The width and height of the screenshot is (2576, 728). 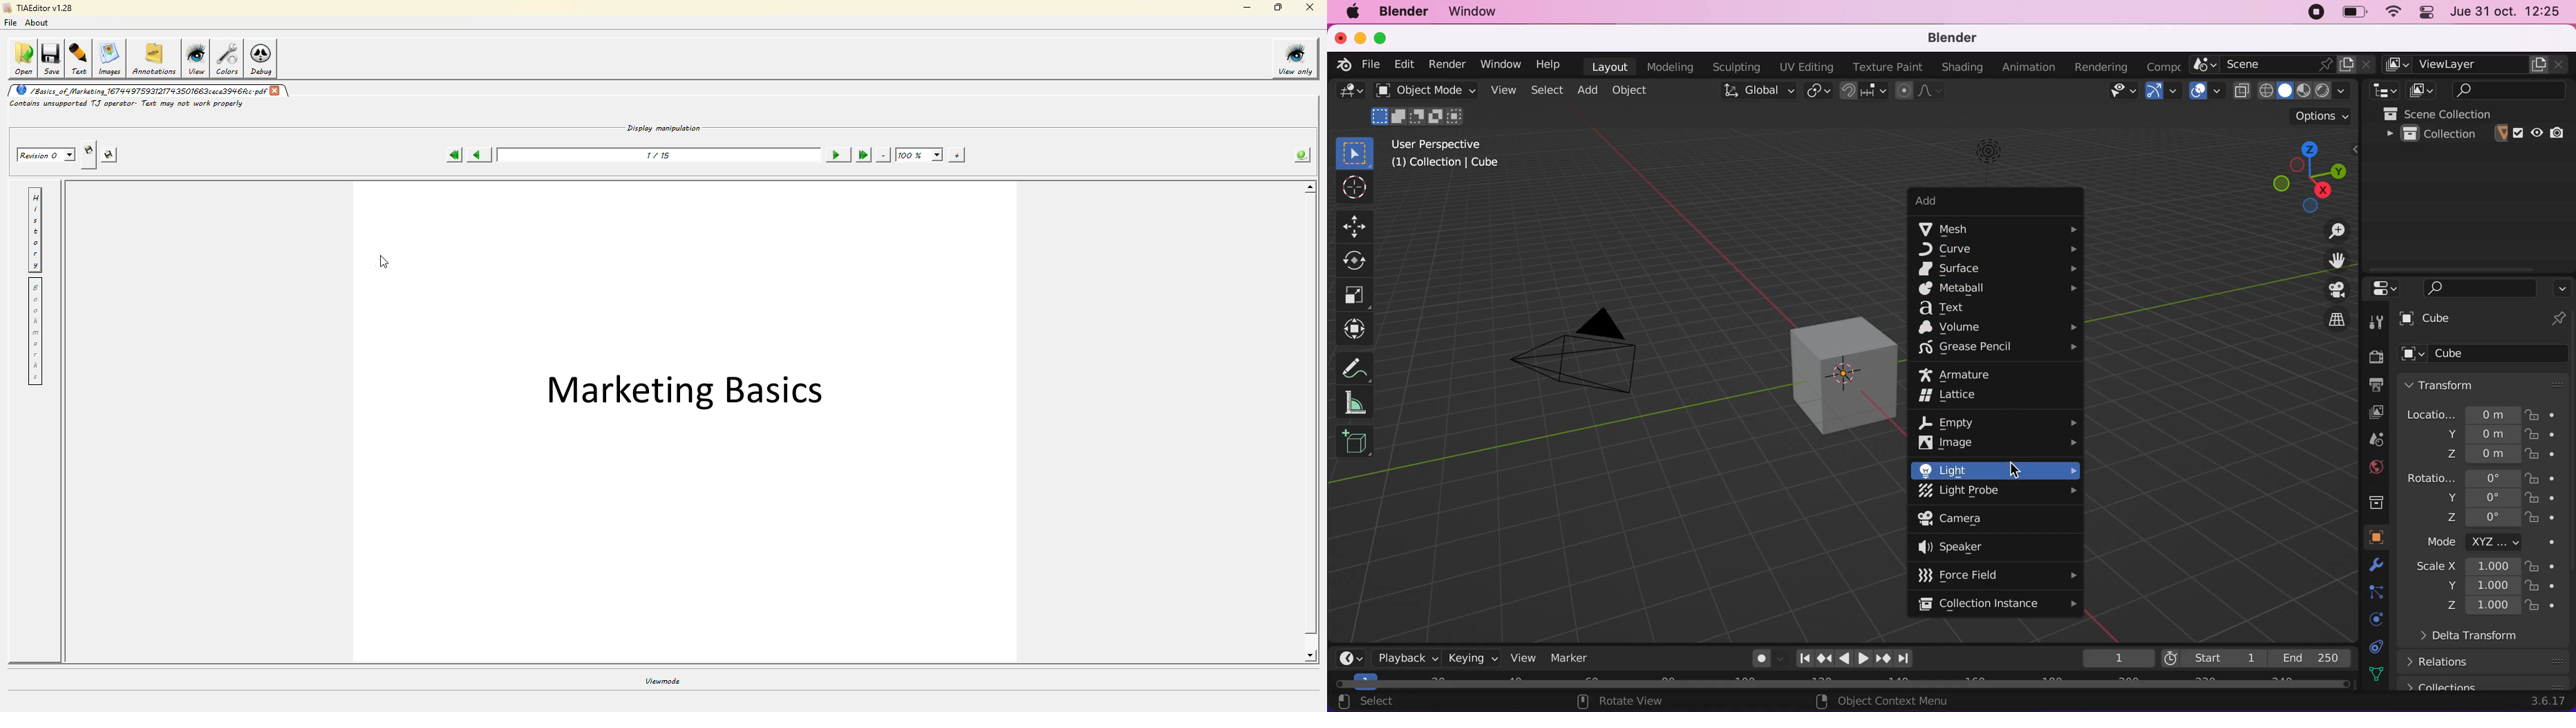 What do you see at coordinates (1401, 657) in the screenshot?
I see `playback` at bounding box center [1401, 657].